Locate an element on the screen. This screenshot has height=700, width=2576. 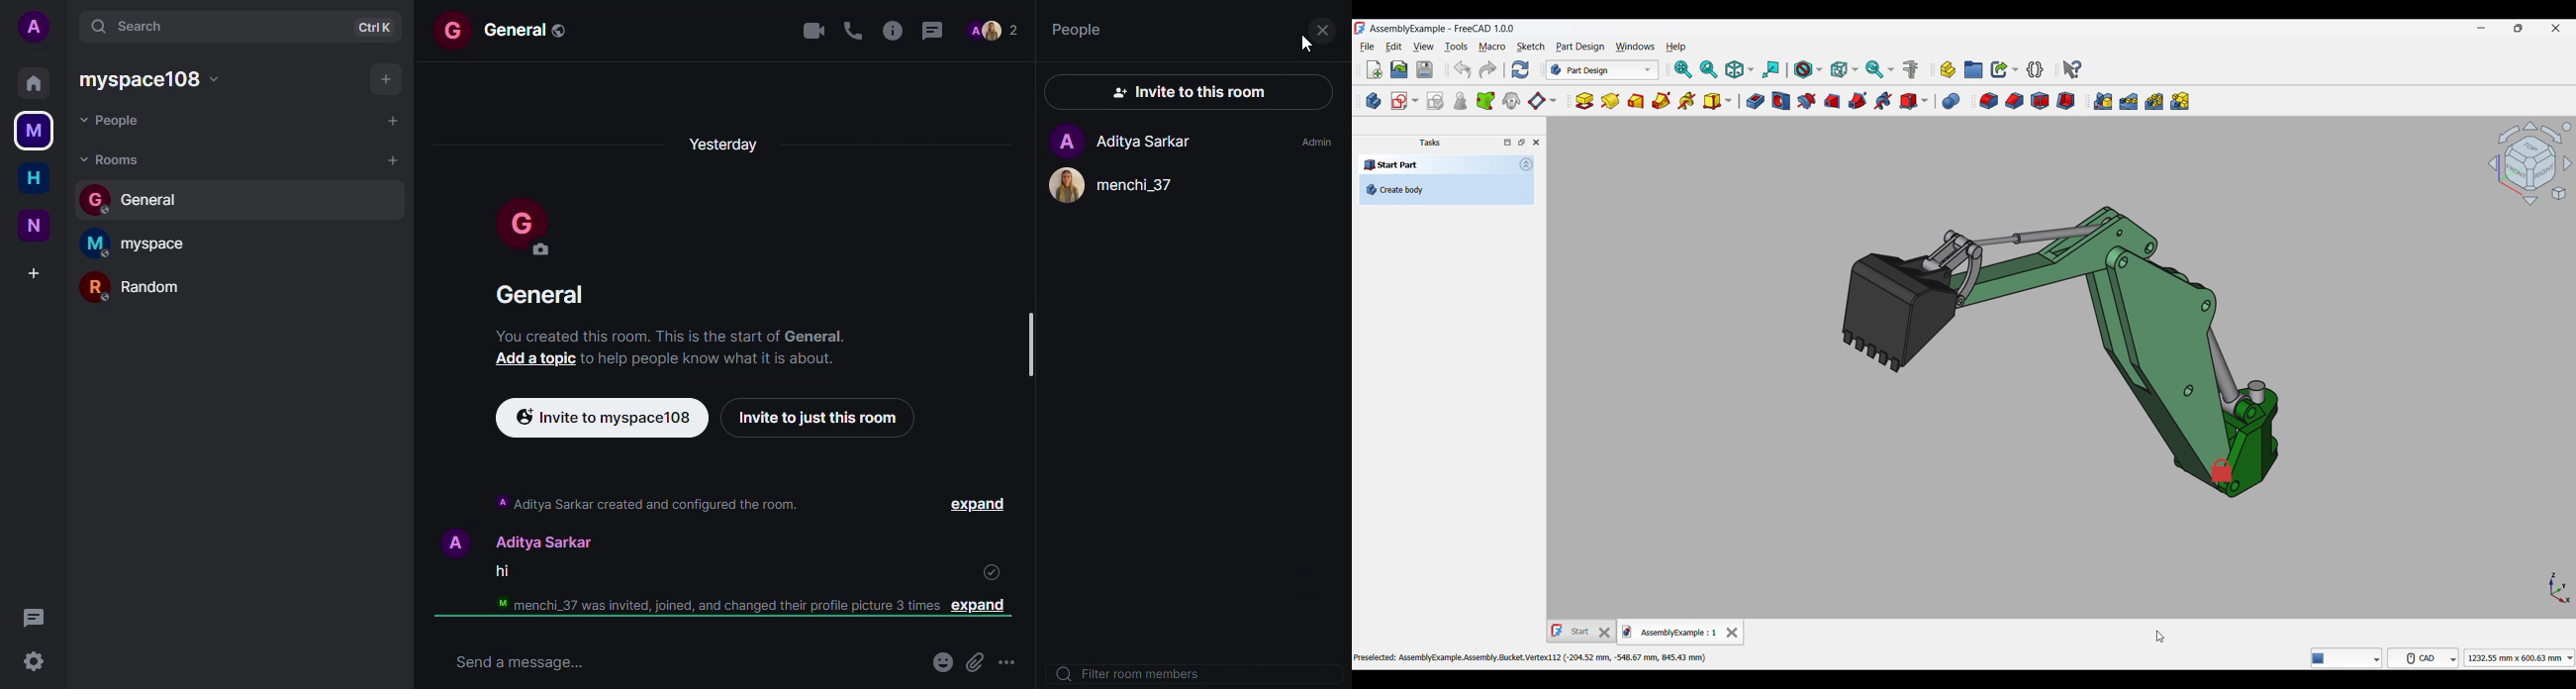
Measure is located at coordinates (1911, 70).